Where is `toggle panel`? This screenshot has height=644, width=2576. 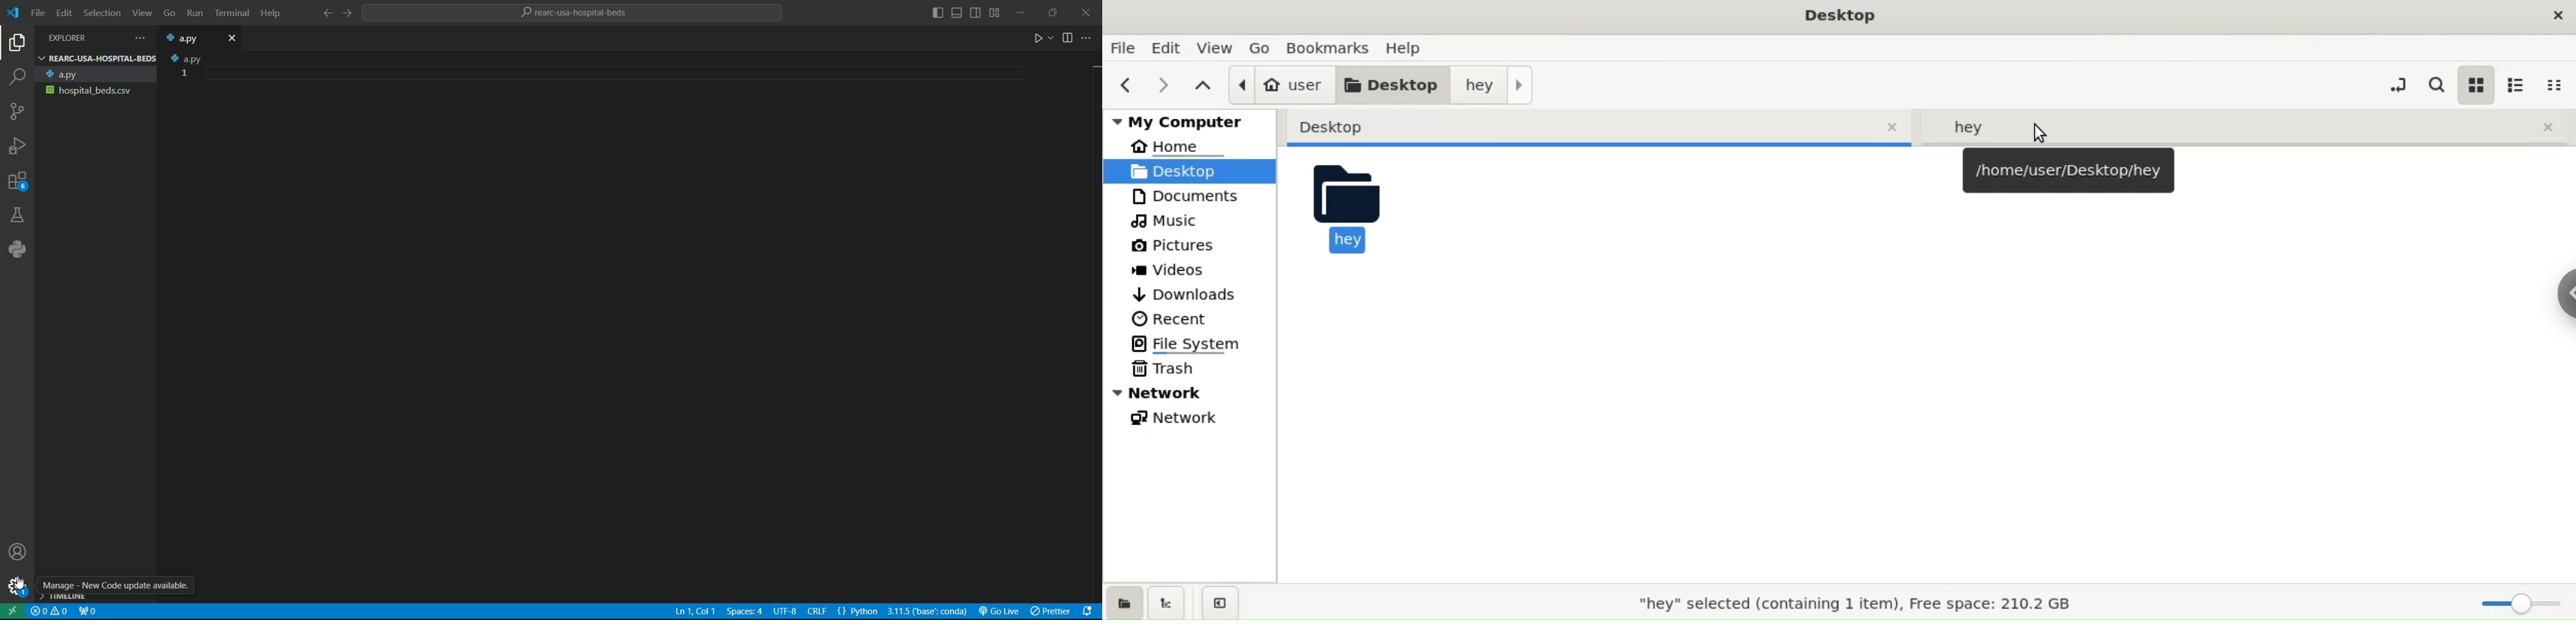
toggle panel is located at coordinates (957, 13).